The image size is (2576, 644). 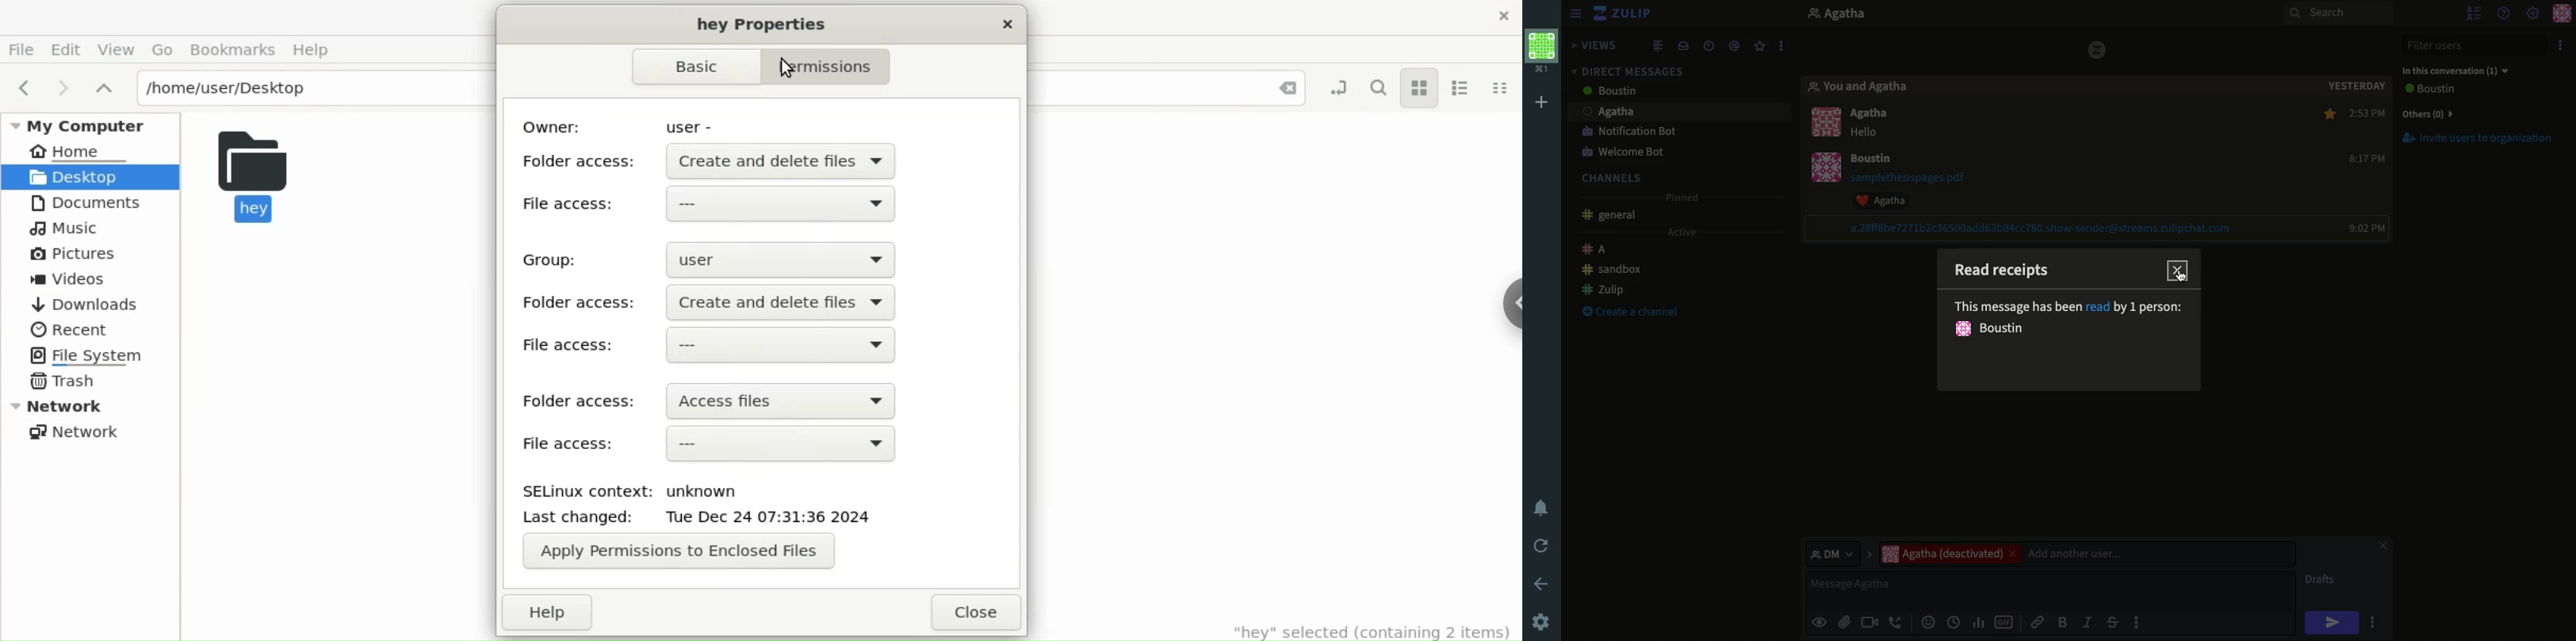 I want to click on GIF, so click(x=2004, y=623).